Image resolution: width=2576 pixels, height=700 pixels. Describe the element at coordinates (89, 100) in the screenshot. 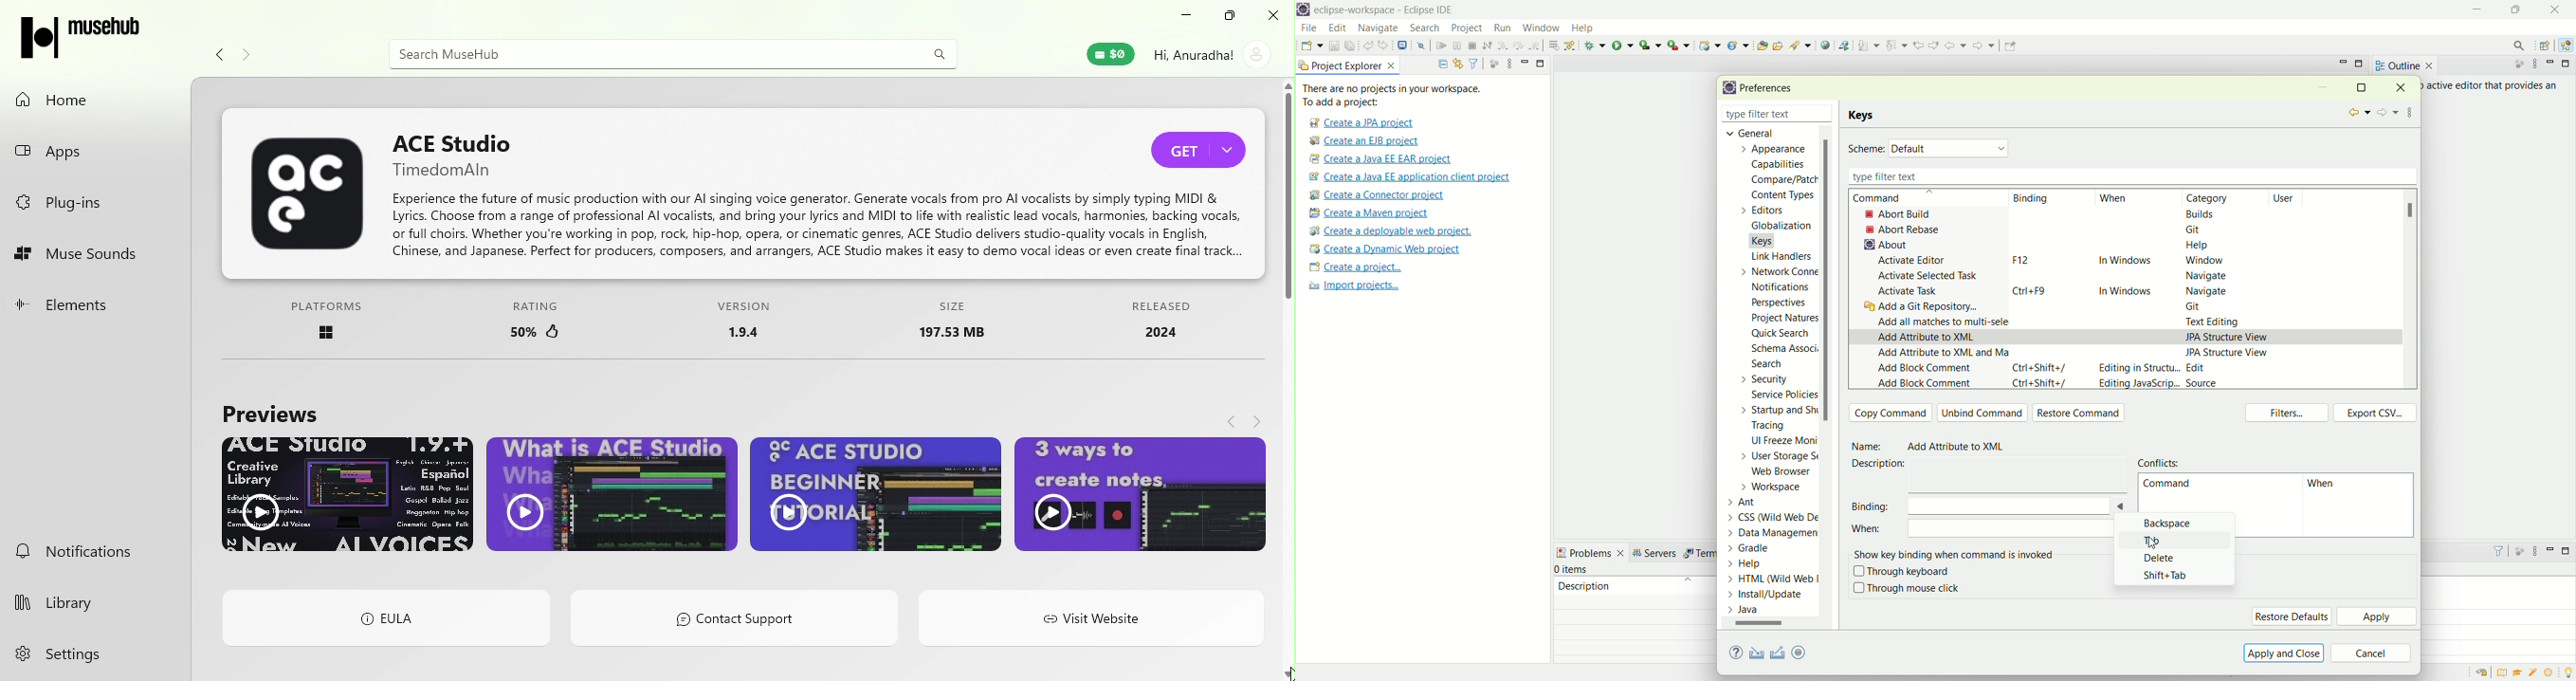

I see `home` at that location.